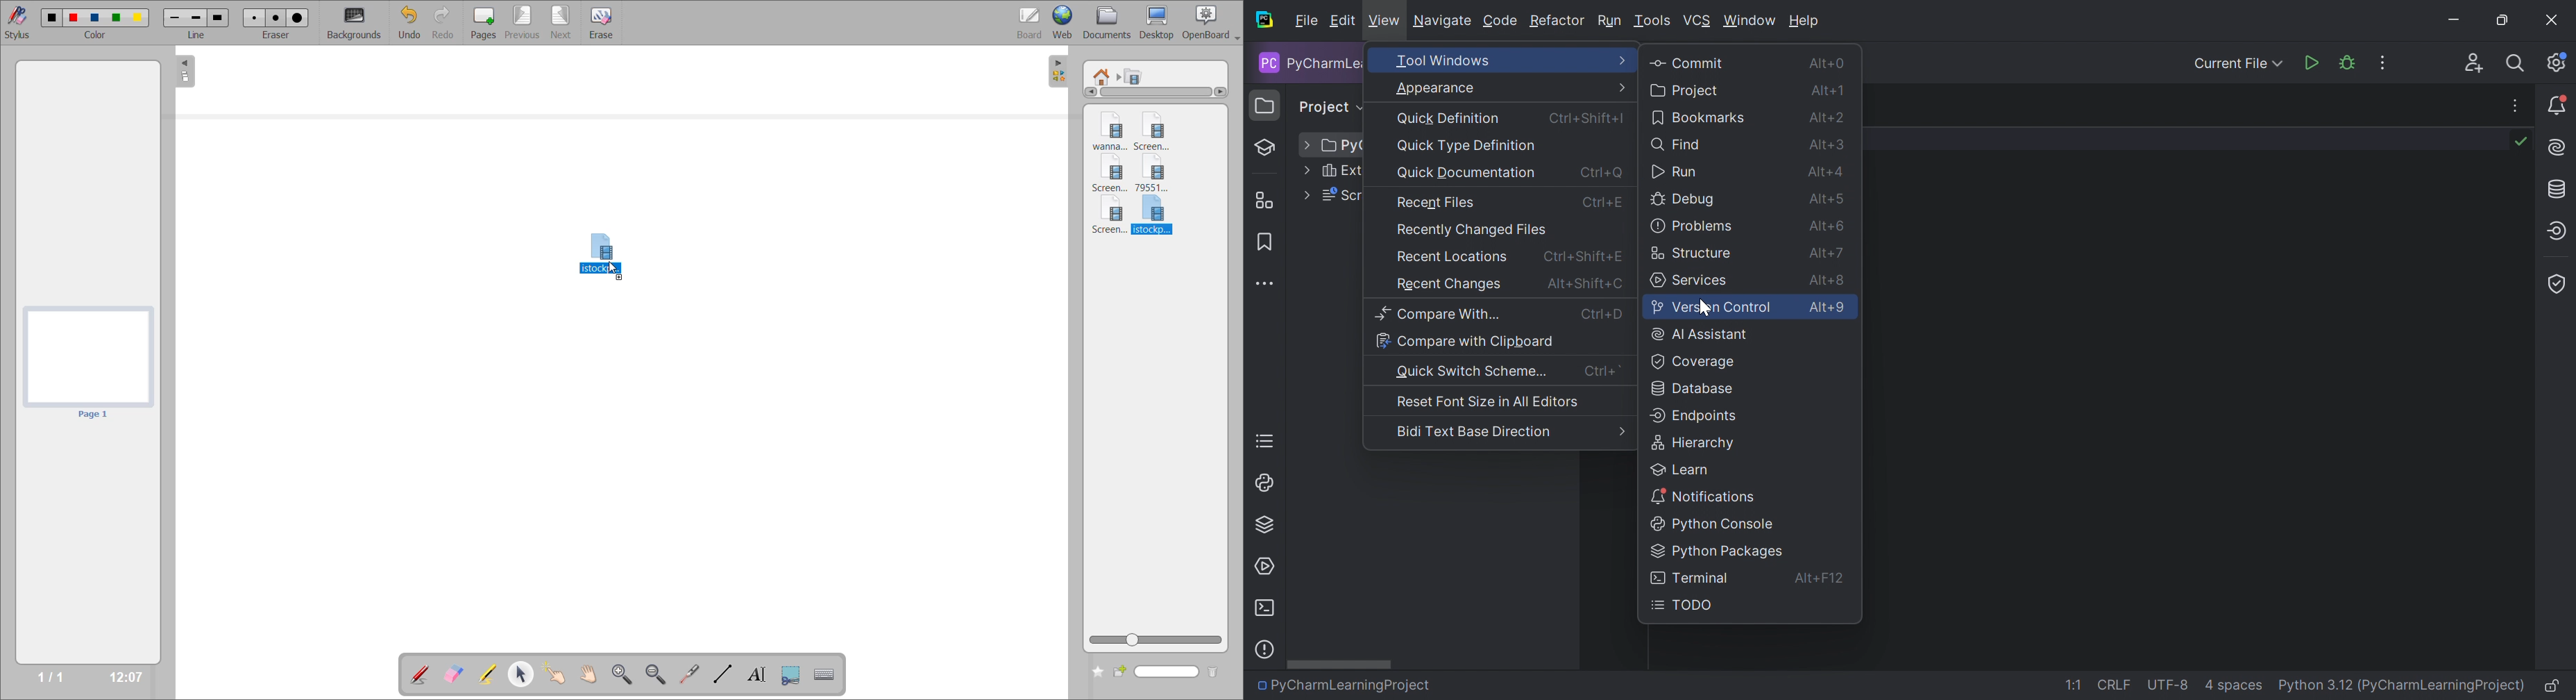 This screenshot has height=700, width=2576. What do you see at coordinates (1154, 216) in the screenshot?
I see `video 6` at bounding box center [1154, 216].